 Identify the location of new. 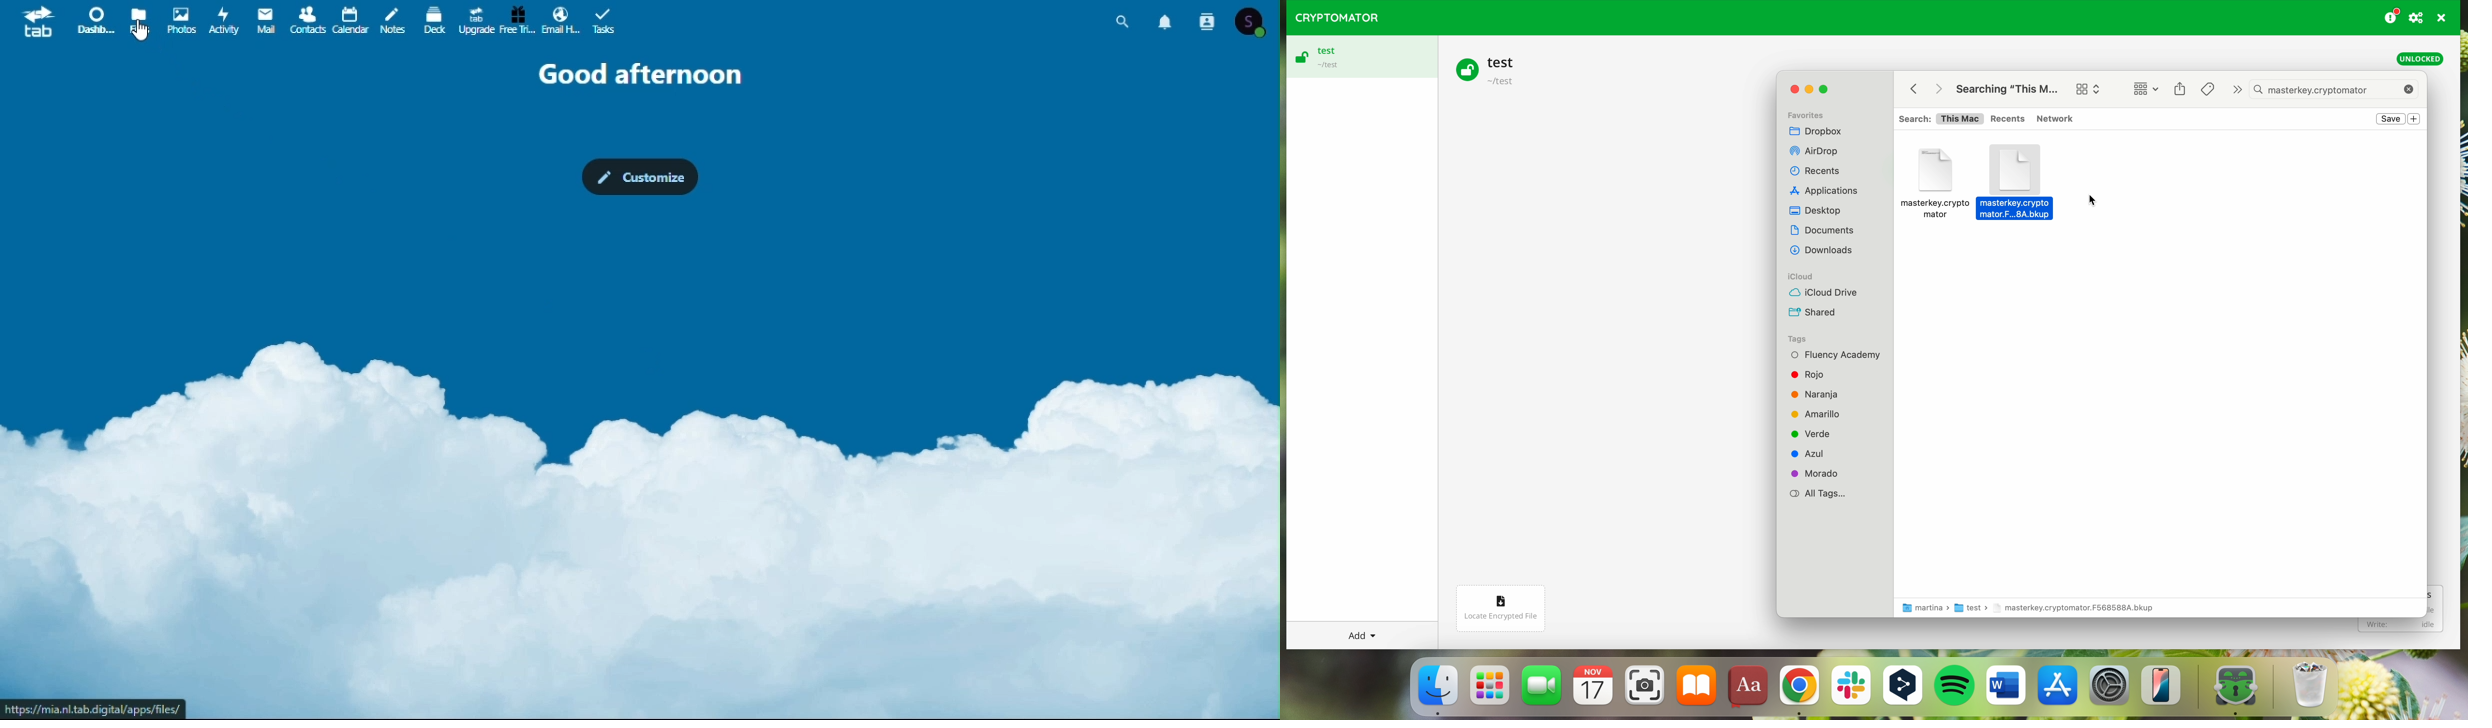
(2415, 118).